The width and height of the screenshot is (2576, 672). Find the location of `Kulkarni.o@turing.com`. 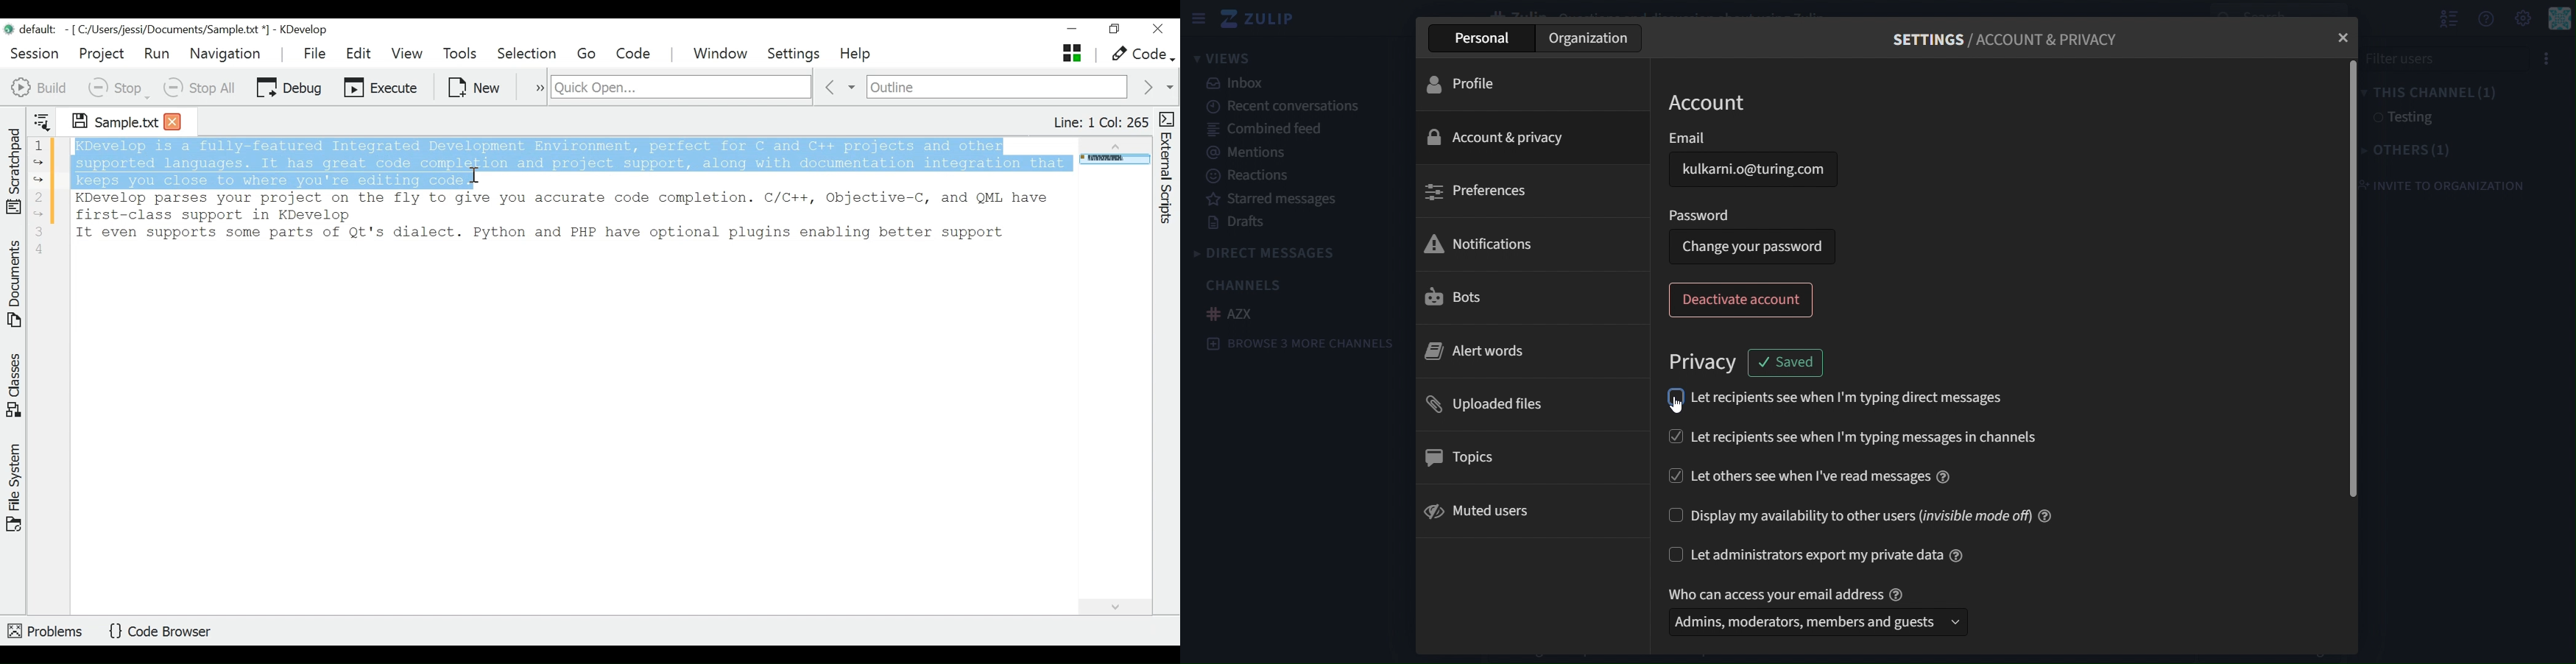

Kulkarni.o@turing.com is located at coordinates (1746, 169).